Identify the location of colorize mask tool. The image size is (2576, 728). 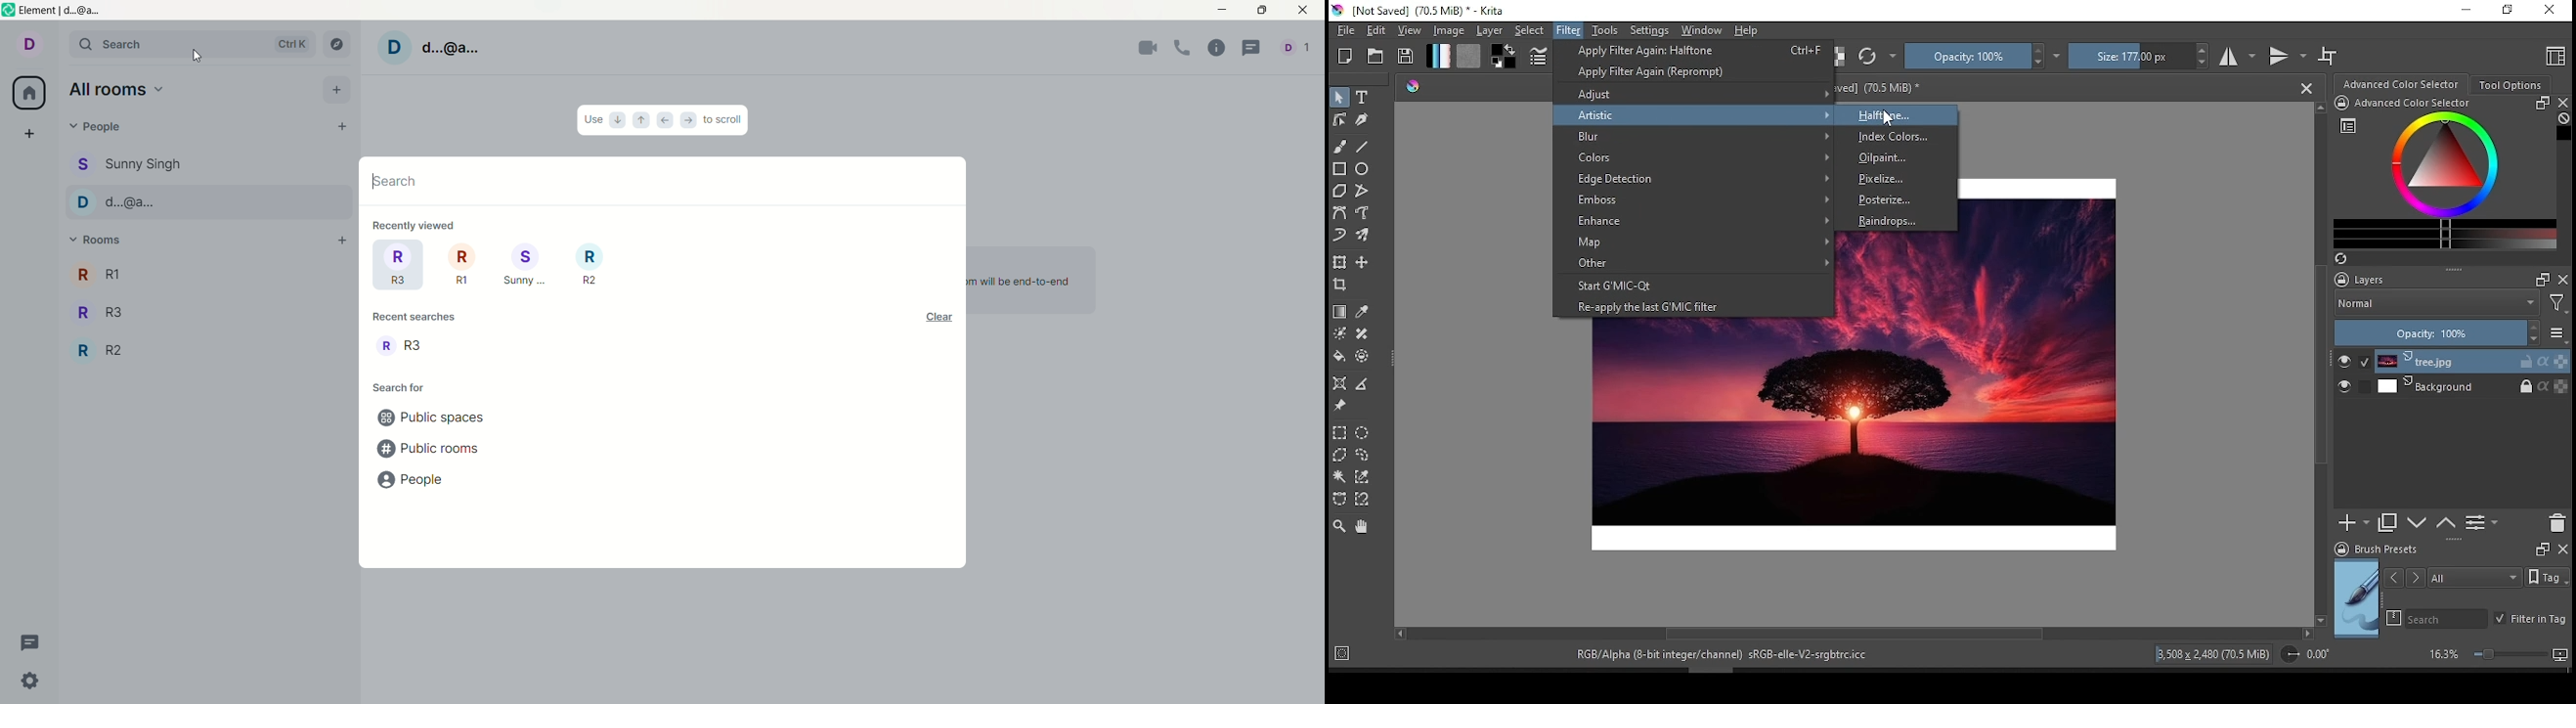
(1340, 333).